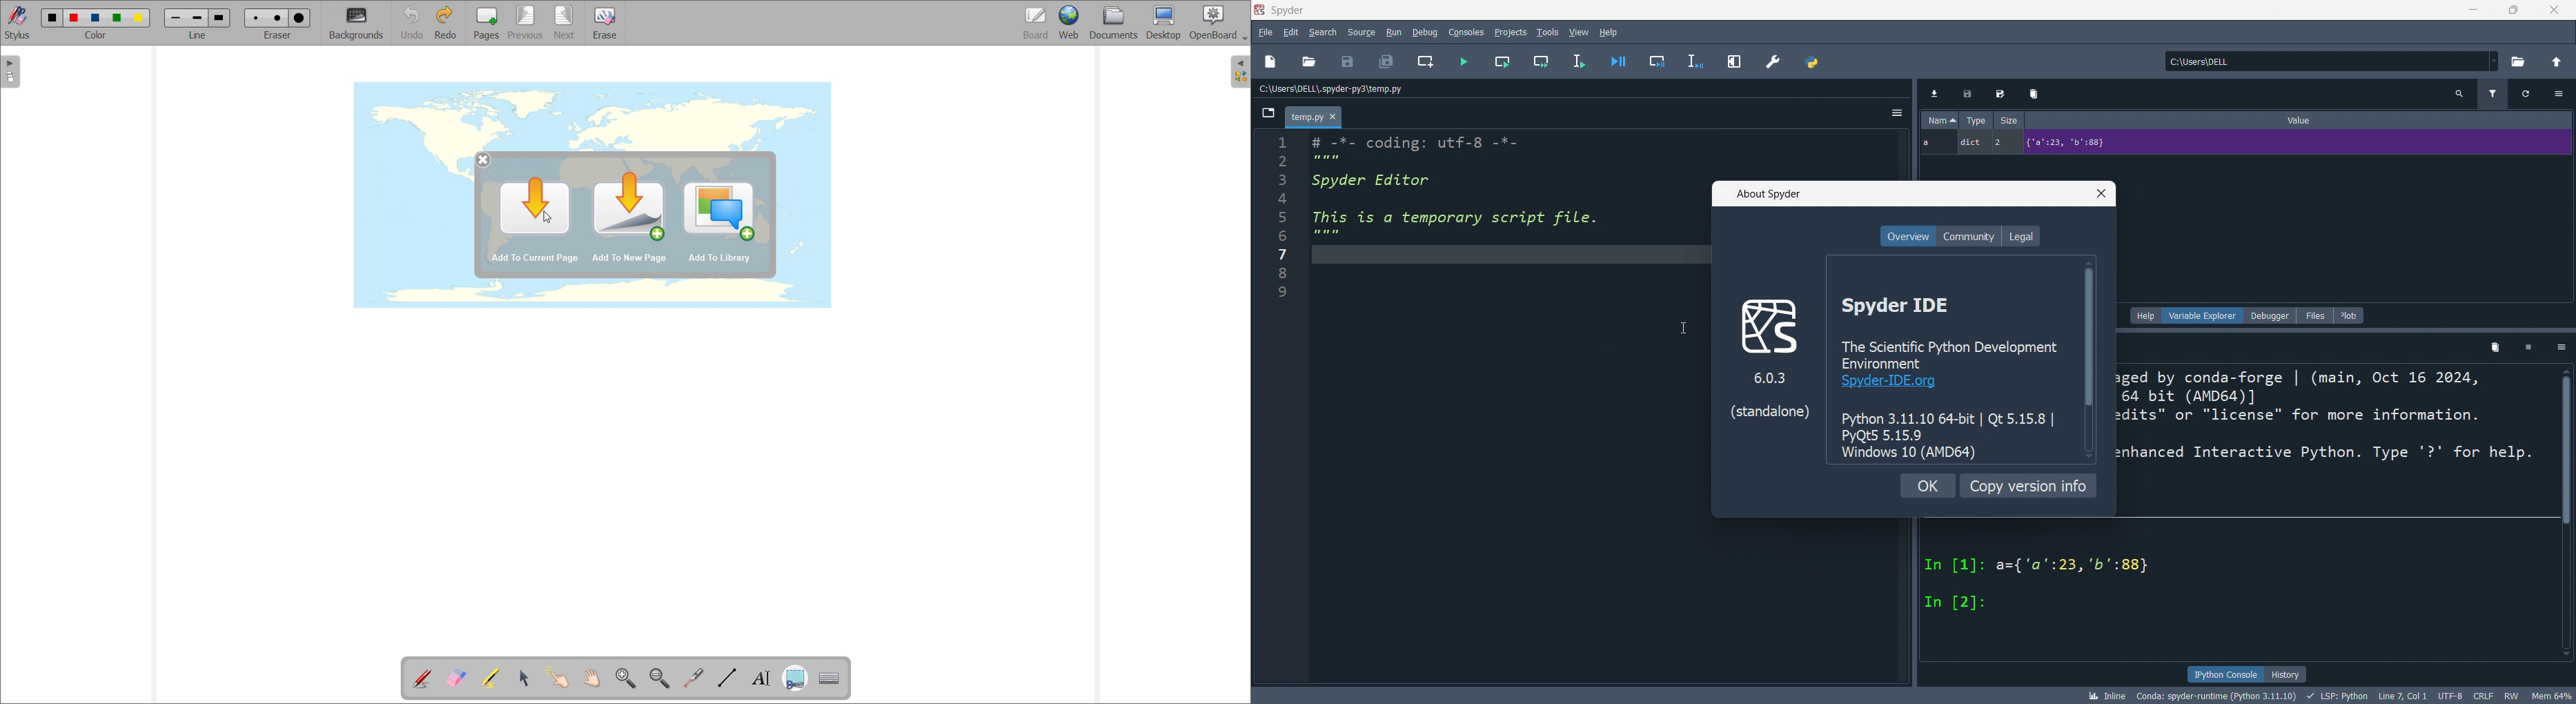  Describe the element at coordinates (2001, 92) in the screenshot. I see `Edit export` at that location.